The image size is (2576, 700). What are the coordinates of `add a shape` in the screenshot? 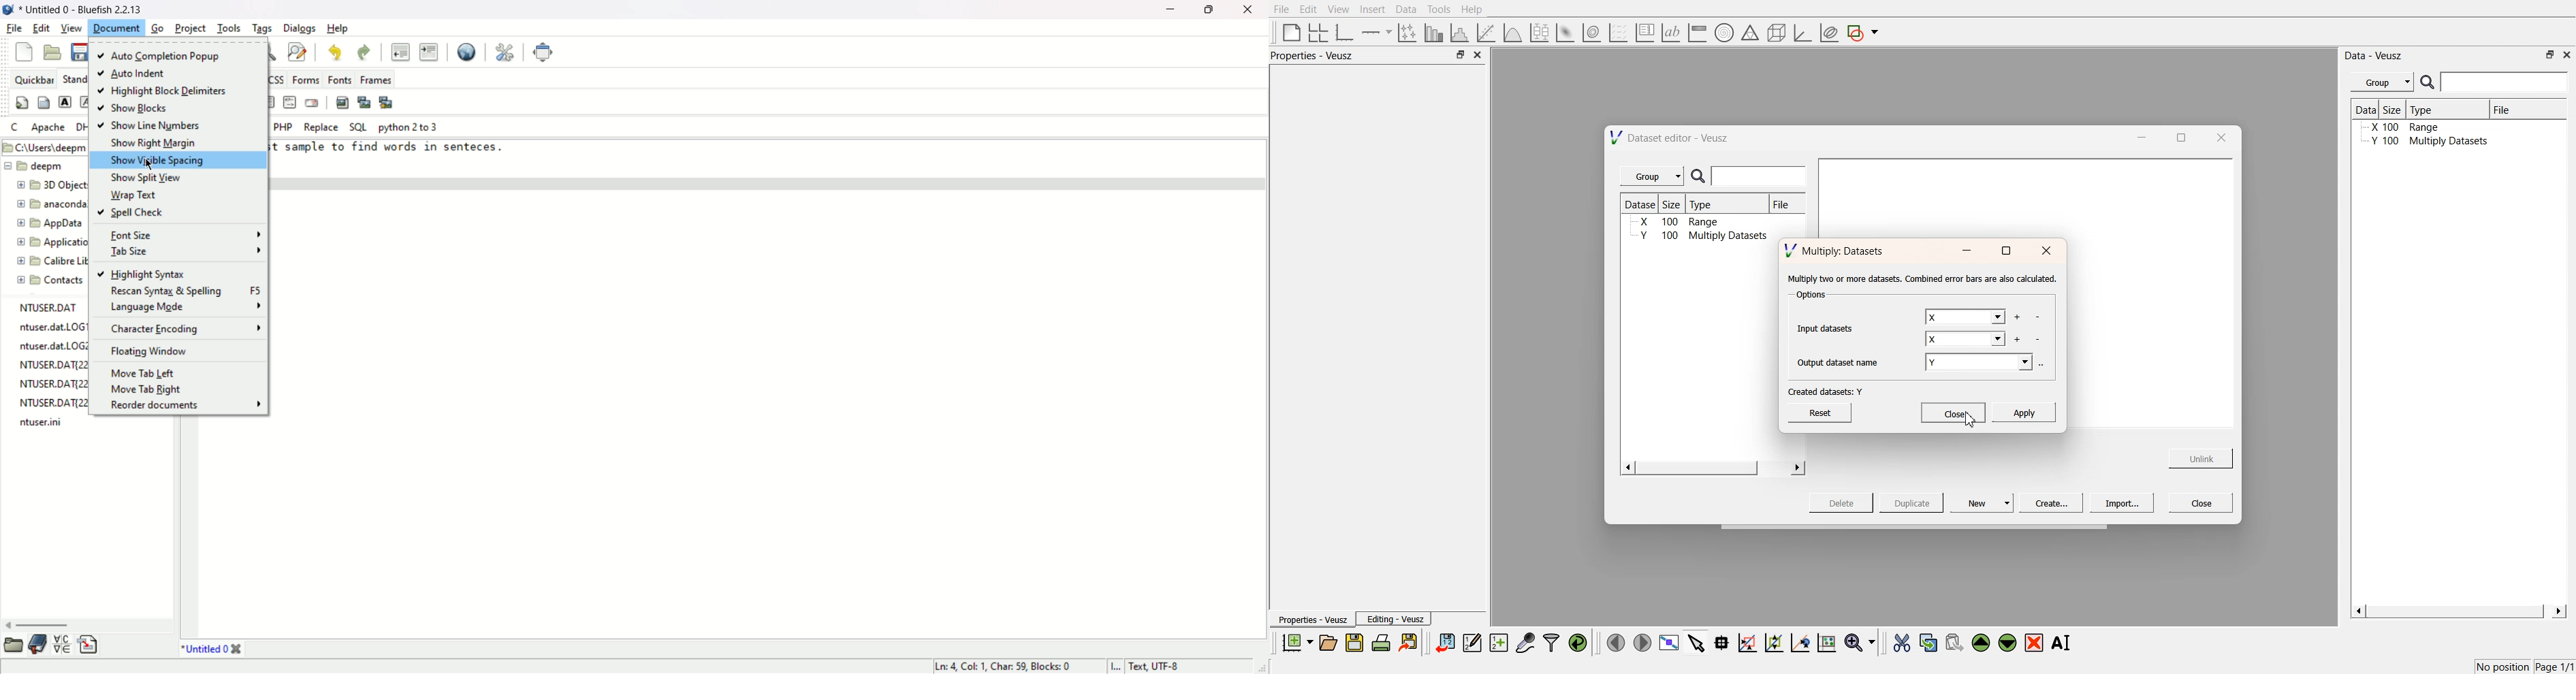 It's located at (1864, 33).